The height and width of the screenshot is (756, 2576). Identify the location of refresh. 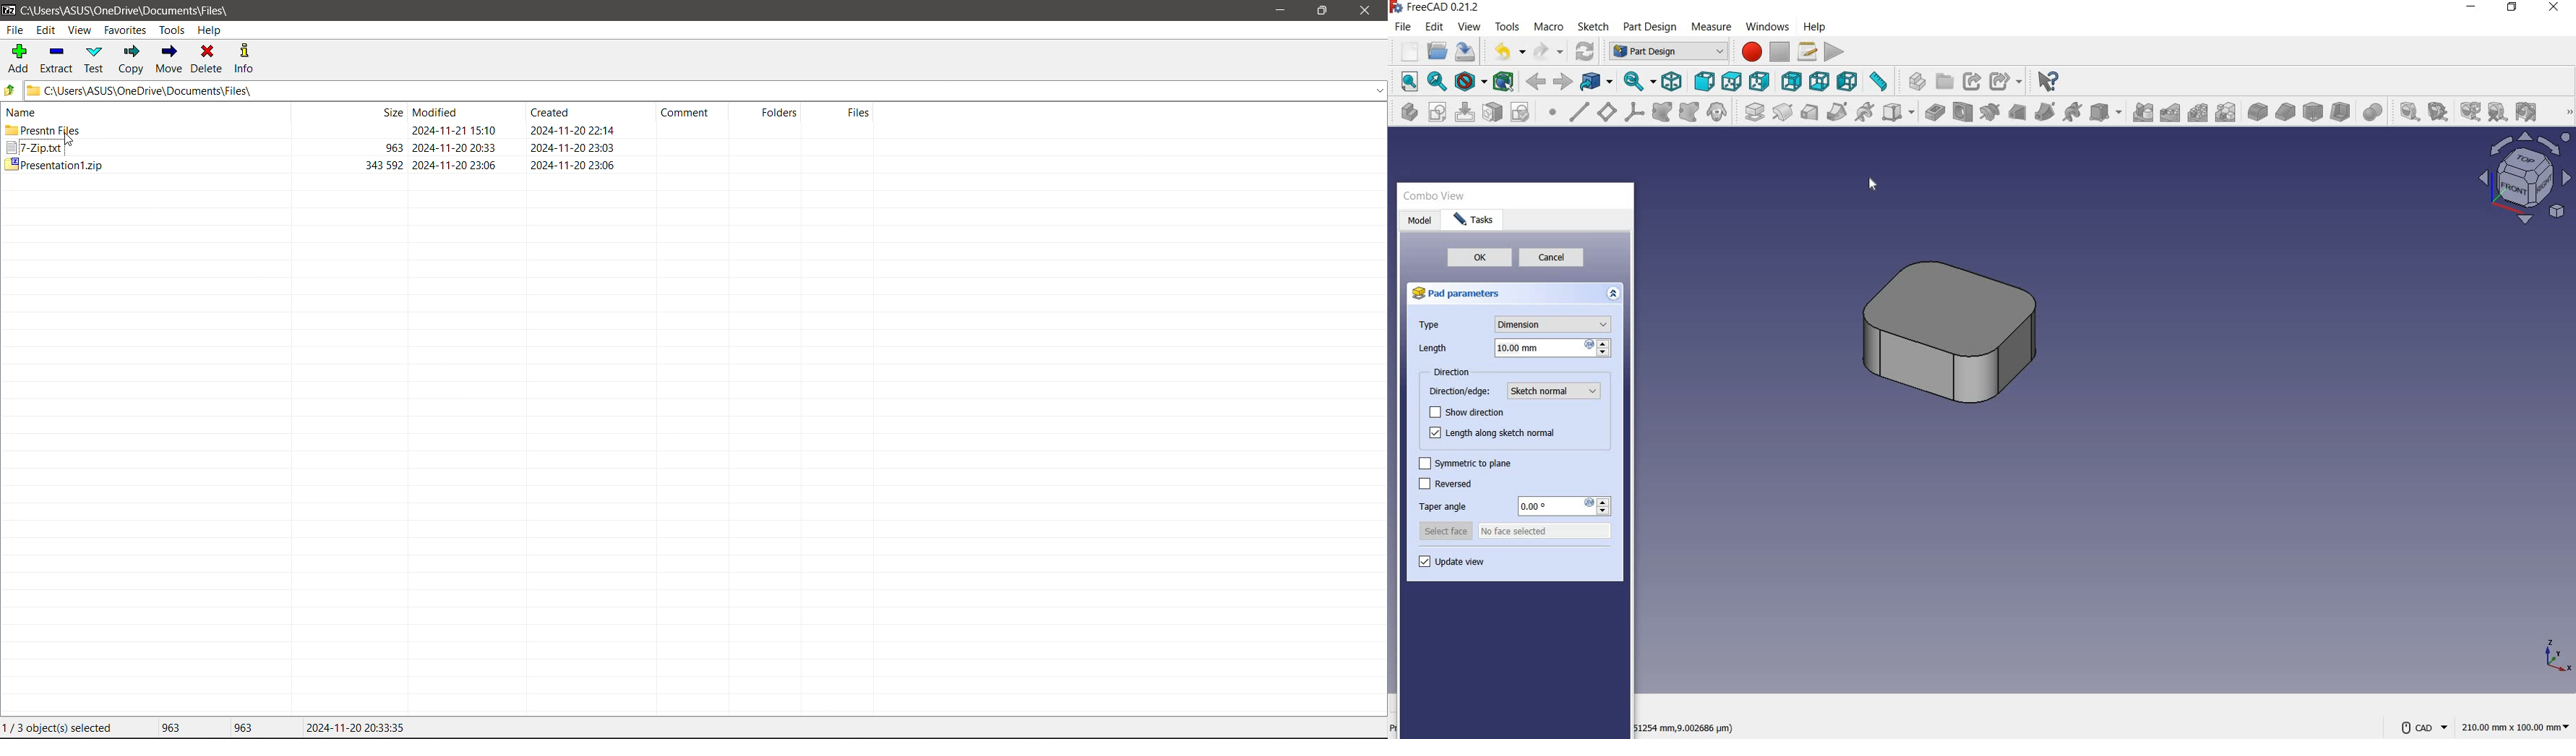
(1585, 50).